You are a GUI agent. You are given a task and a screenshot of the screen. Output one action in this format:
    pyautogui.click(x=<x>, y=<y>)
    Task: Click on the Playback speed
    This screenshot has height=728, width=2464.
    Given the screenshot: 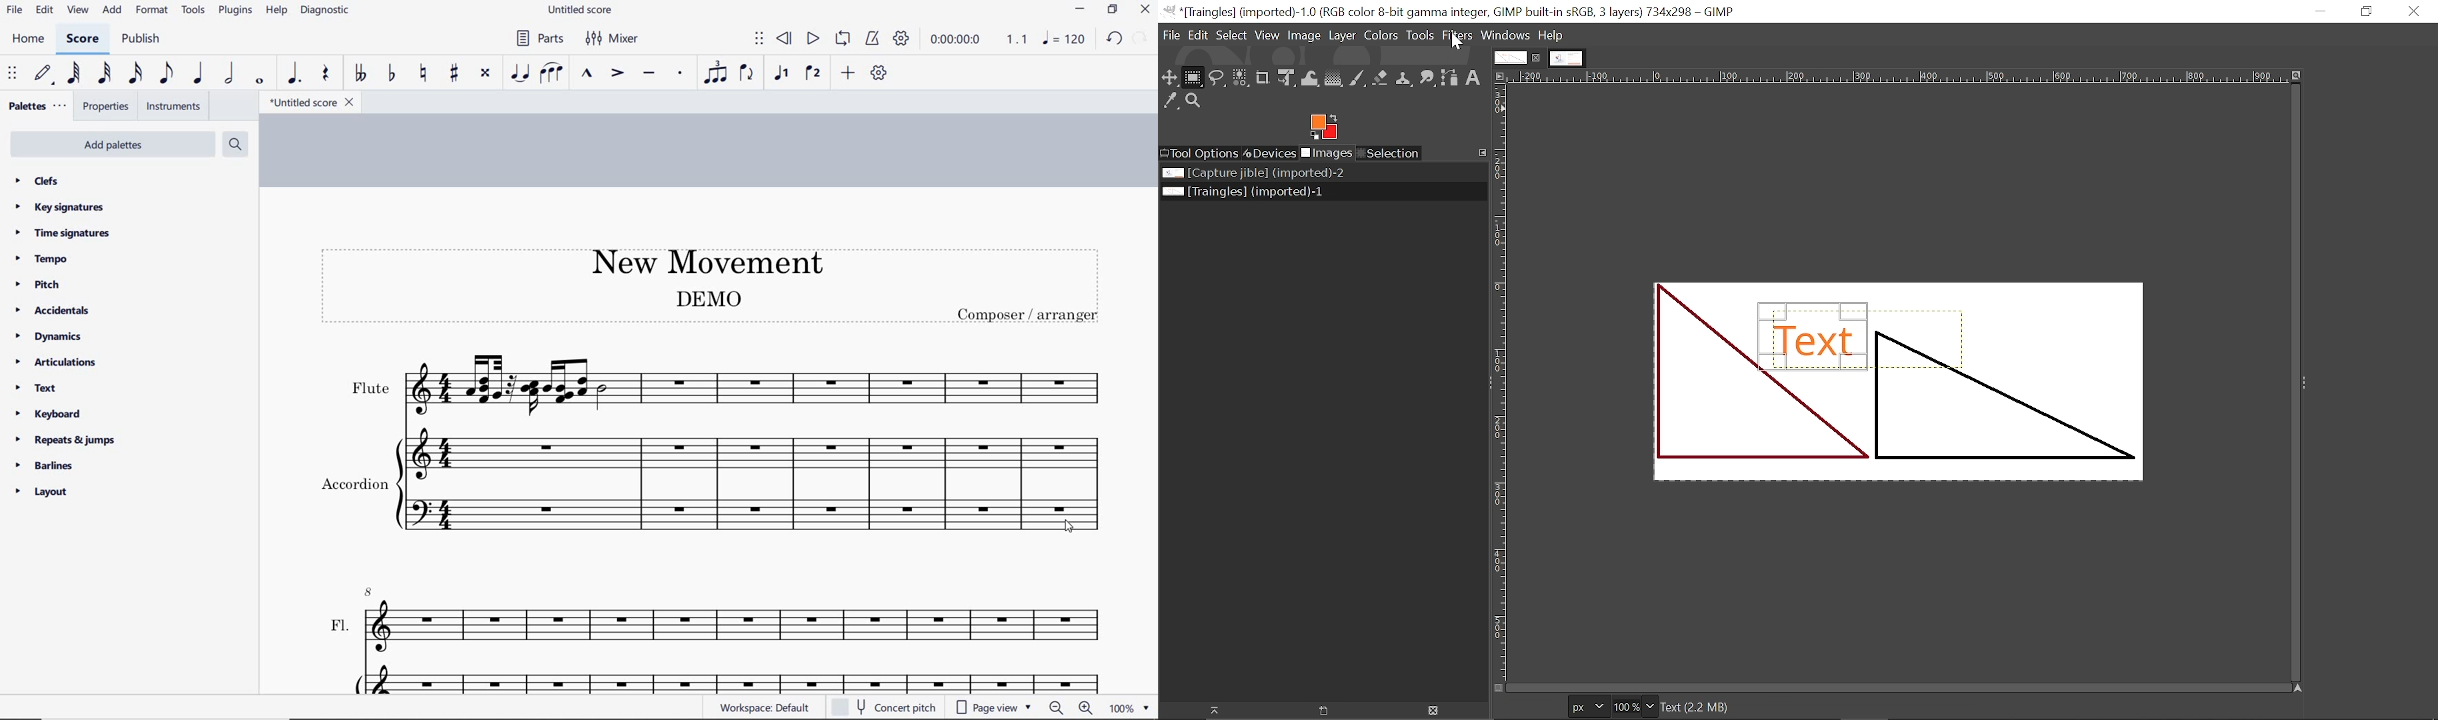 What is the action you would take?
    pyautogui.click(x=1019, y=40)
    